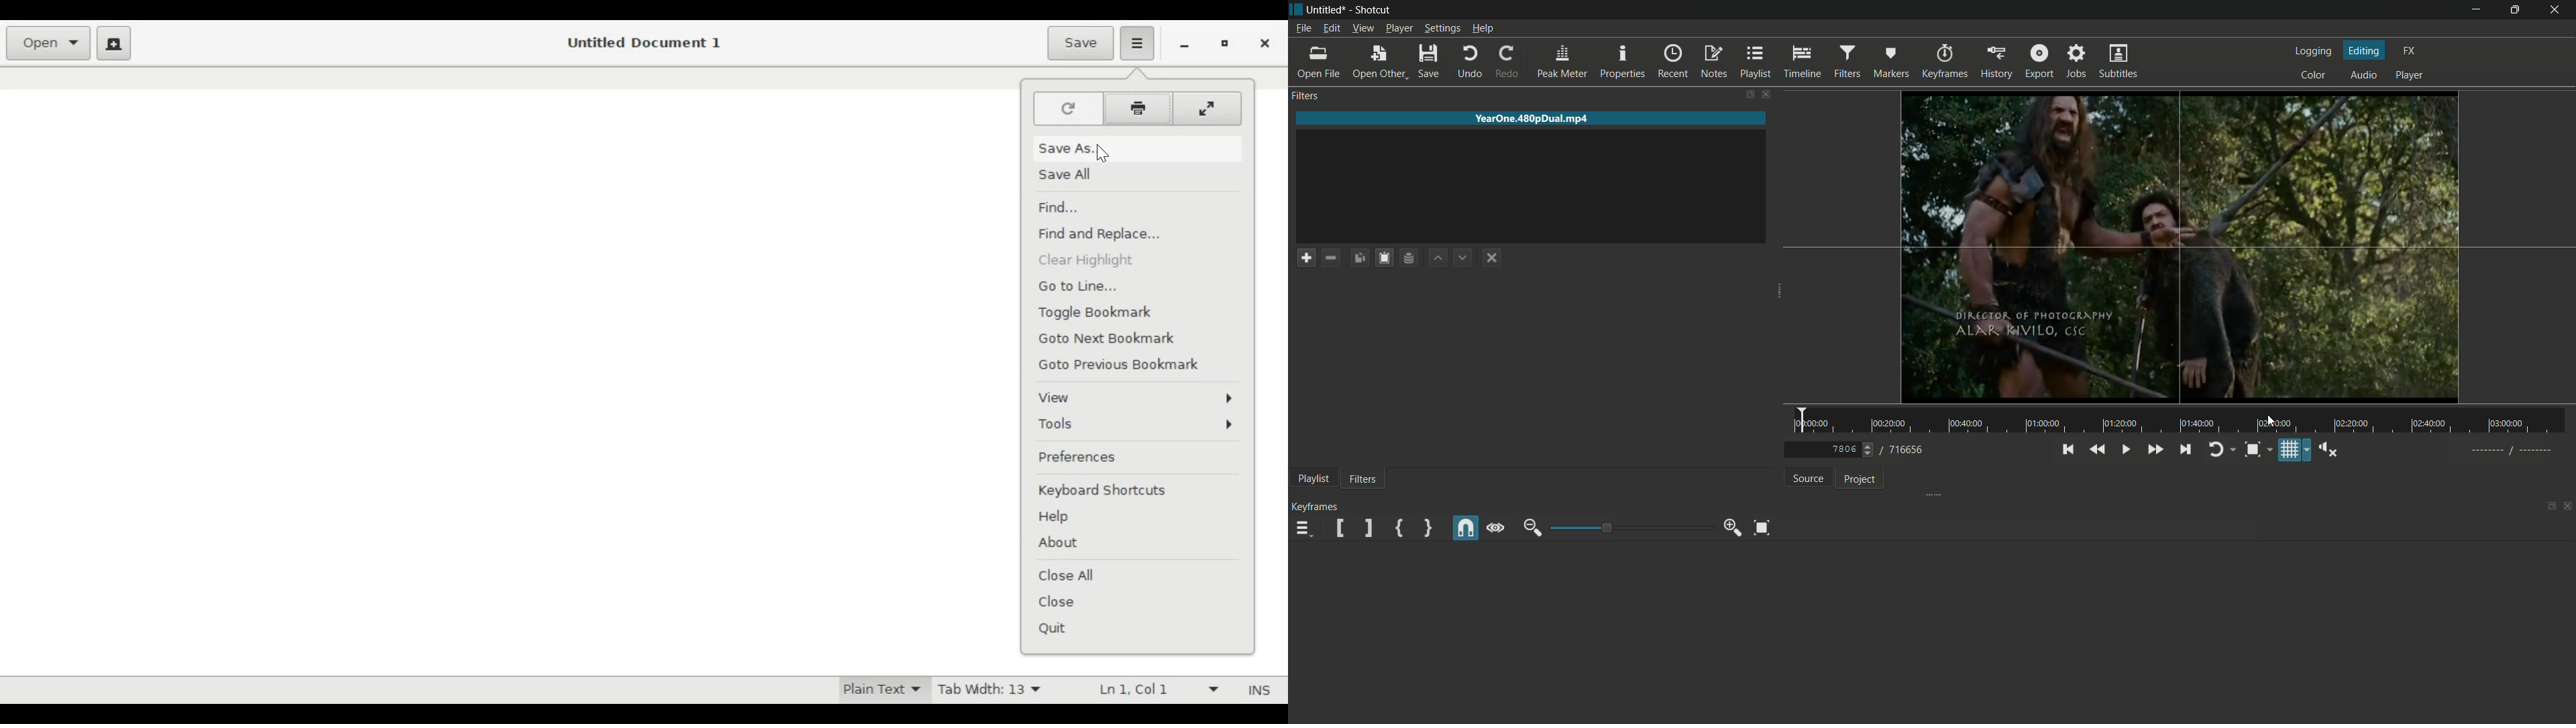 The width and height of the screenshot is (2576, 728). What do you see at coordinates (1226, 46) in the screenshot?
I see `Restore` at bounding box center [1226, 46].